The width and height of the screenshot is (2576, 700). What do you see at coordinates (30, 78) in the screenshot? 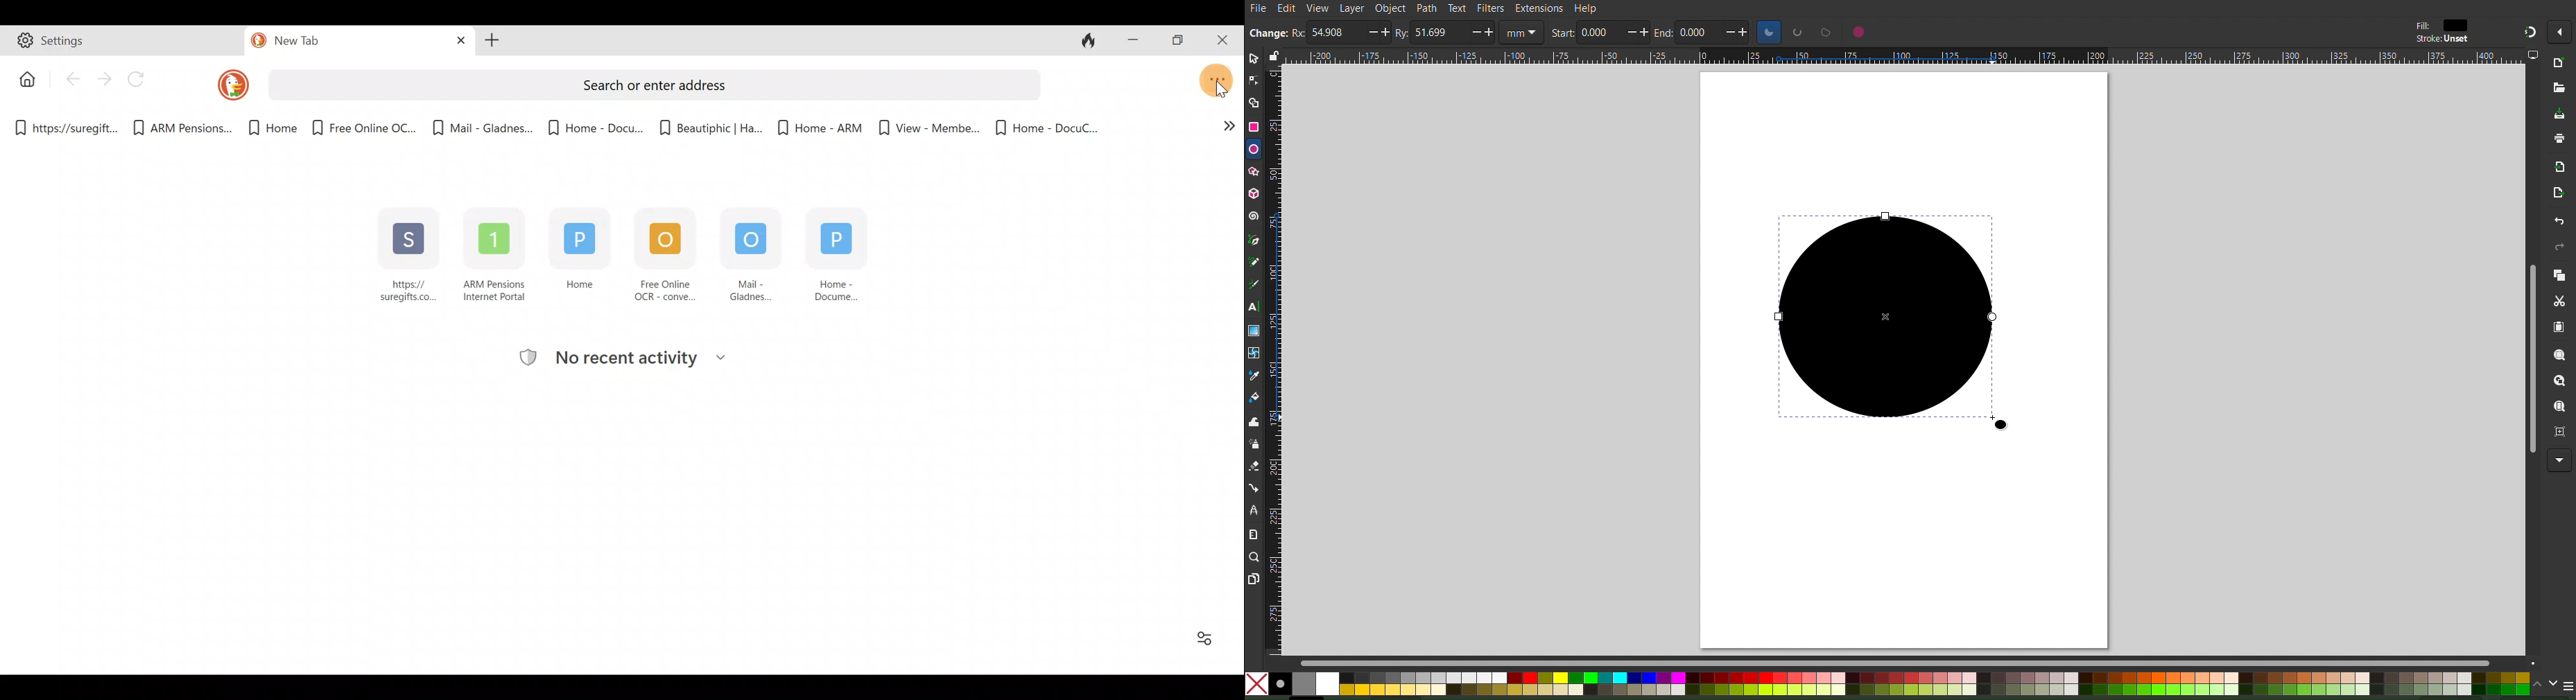
I see `` at bounding box center [30, 78].